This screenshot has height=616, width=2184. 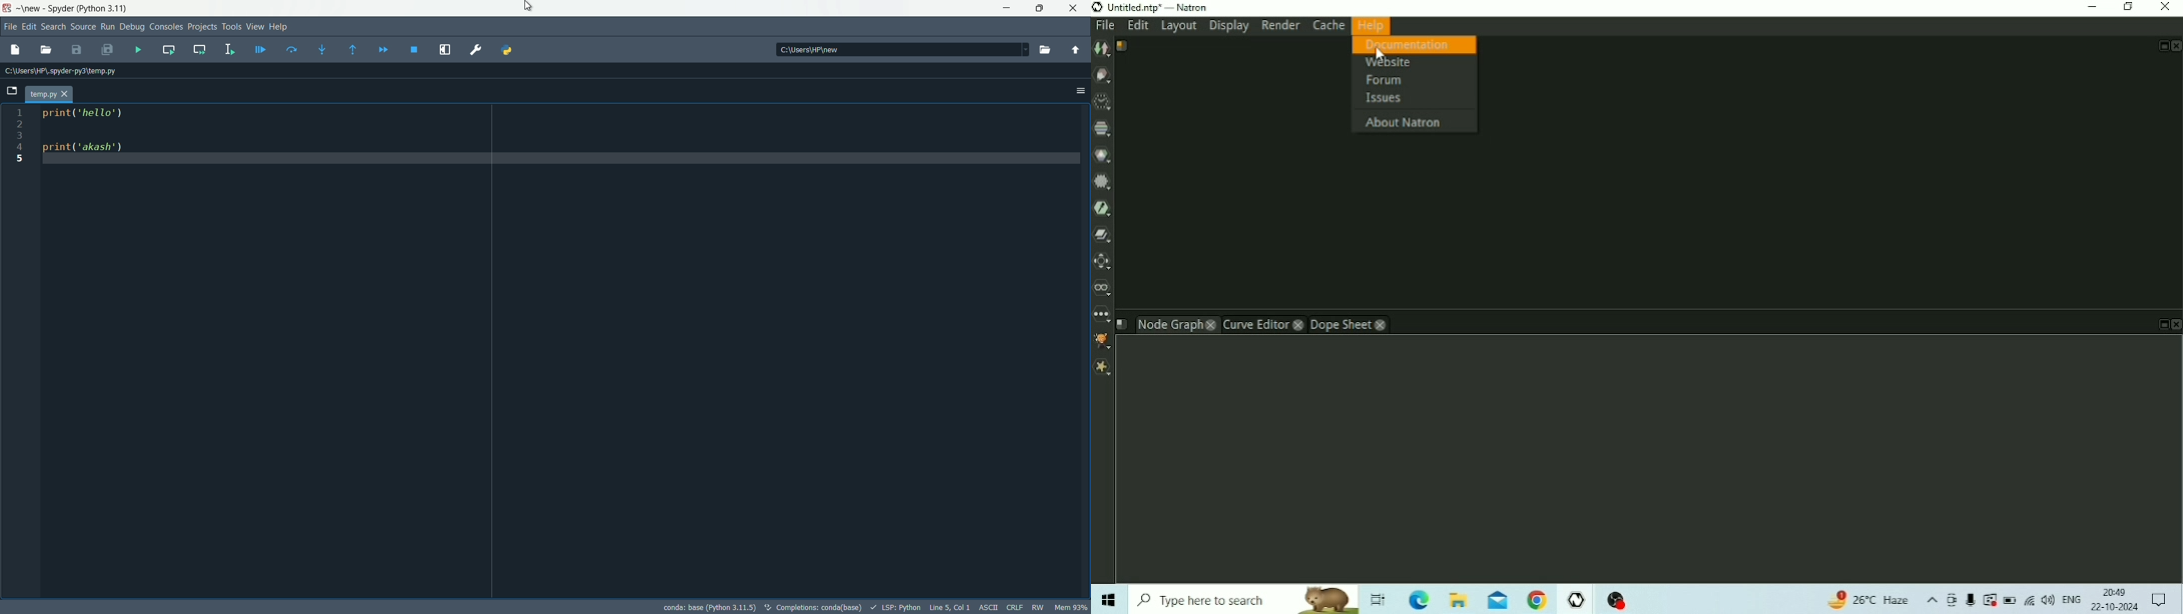 I want to click on run current cell and go to the next one, so click(x=198, y=49).